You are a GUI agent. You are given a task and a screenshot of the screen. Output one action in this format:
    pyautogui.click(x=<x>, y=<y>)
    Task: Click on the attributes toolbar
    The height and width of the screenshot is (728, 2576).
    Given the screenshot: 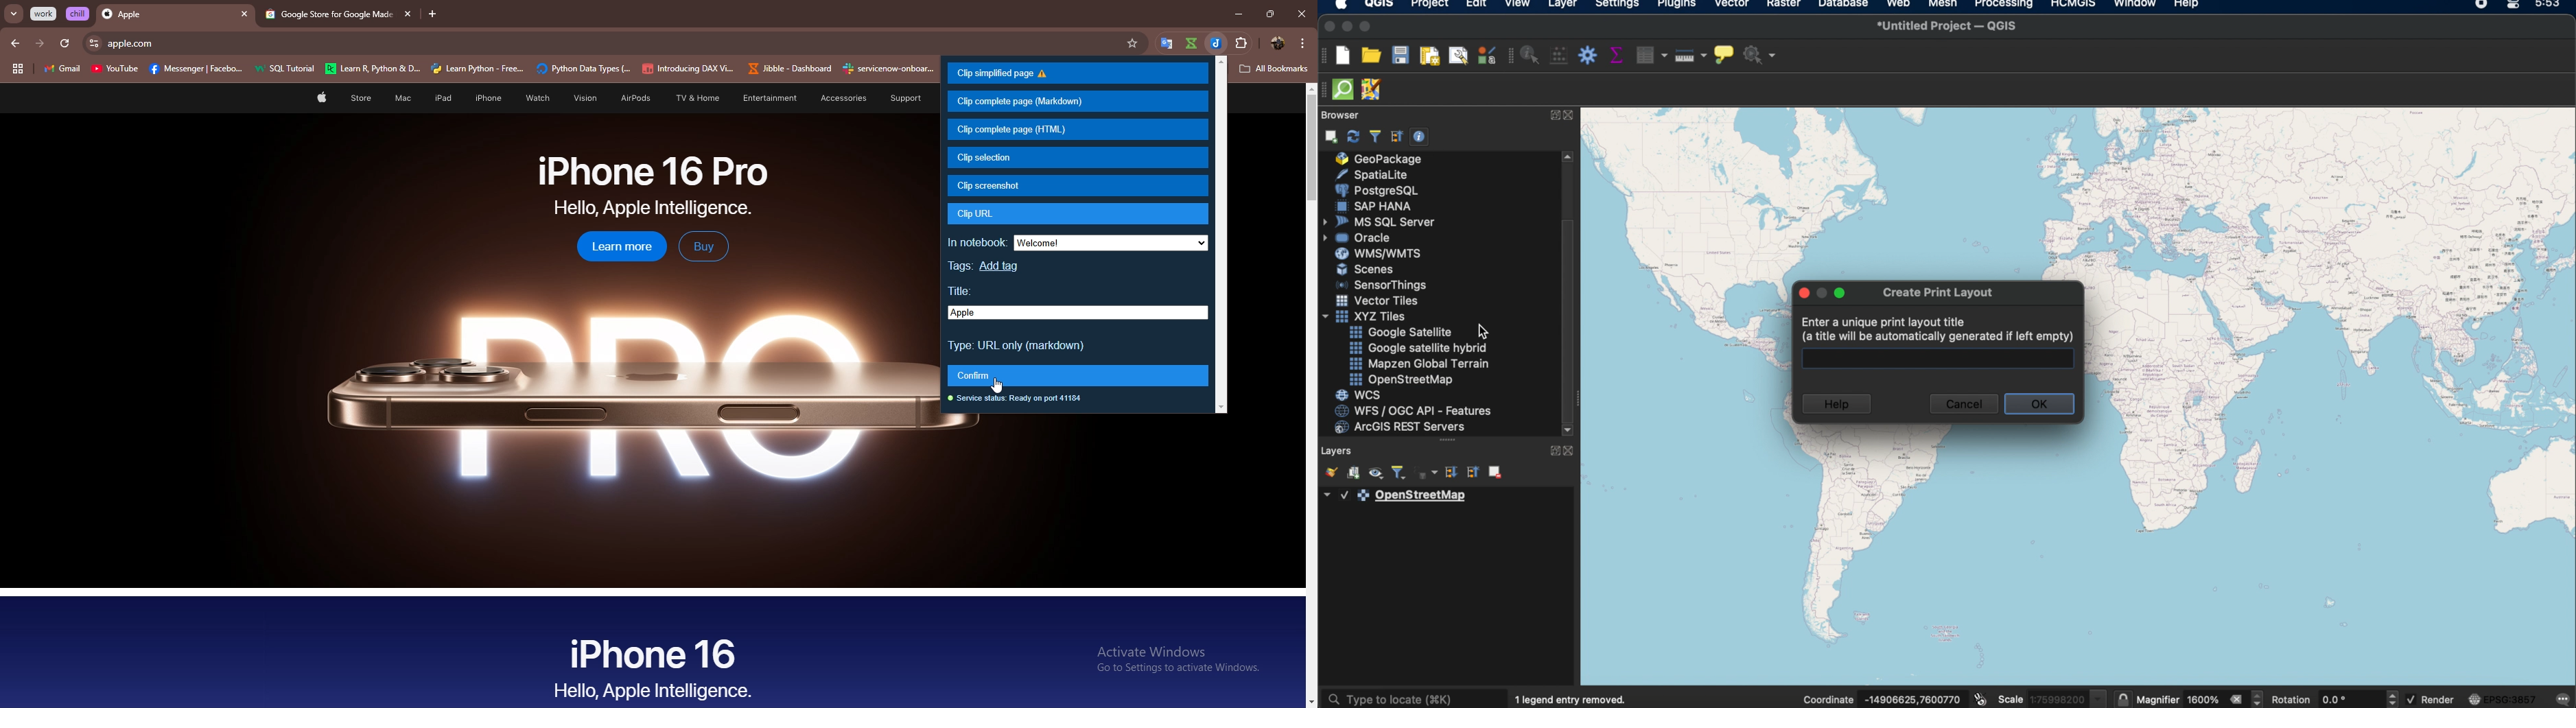 What is the action you would take?
    pyautogui.click(x=1508, y=56)
    